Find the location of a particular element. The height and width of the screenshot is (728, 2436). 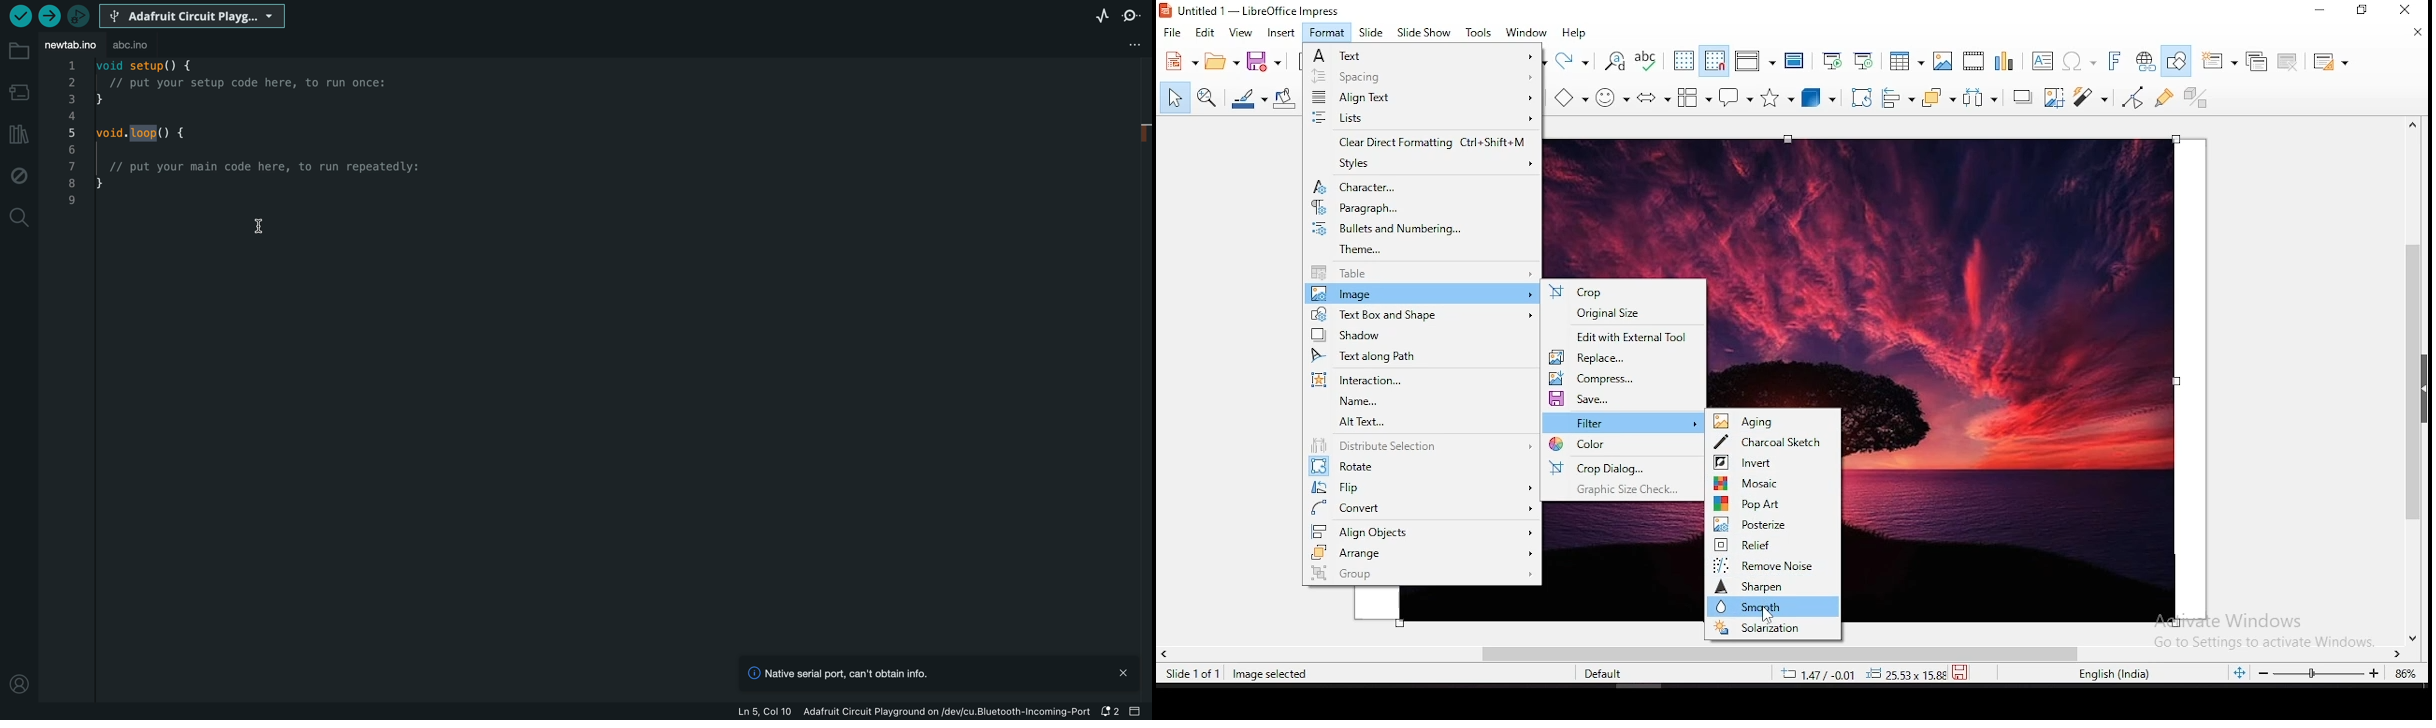

3D shapes is located at coordinates (1819, 100).